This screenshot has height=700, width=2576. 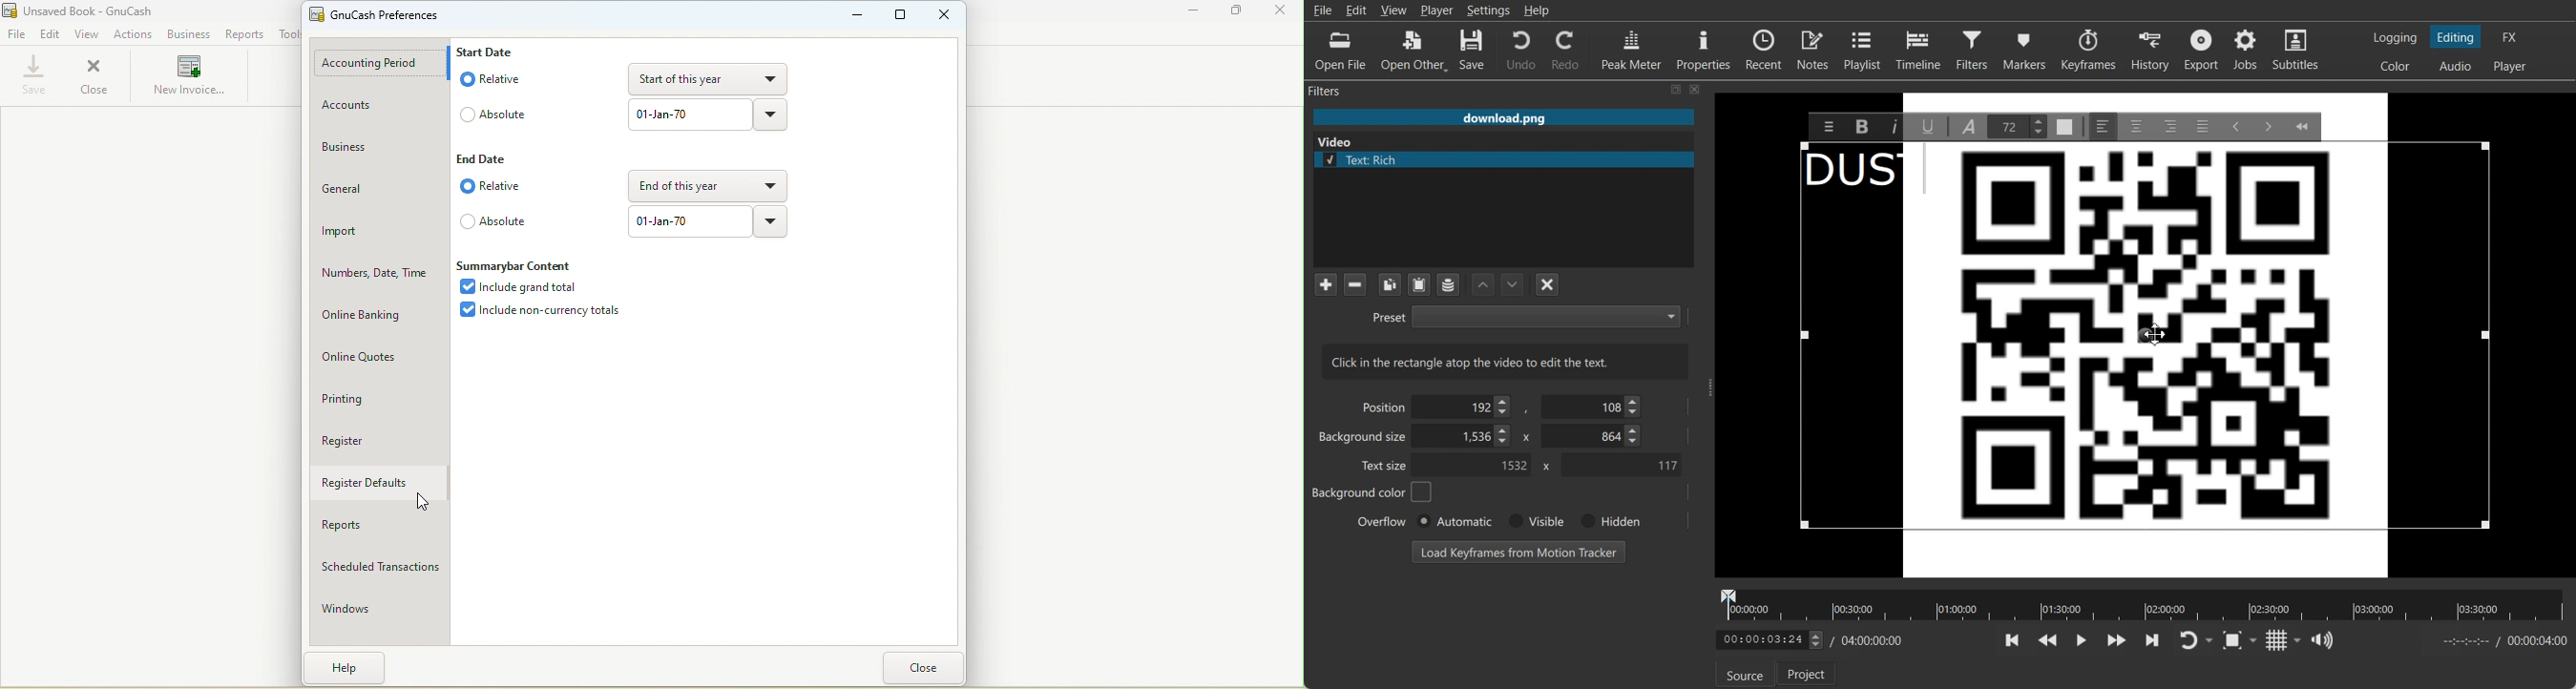 What do you see at coordinates (2457, 66) in the screenshot?
I see `Switching to the Audio layout` at bounding box center [2457, 66].